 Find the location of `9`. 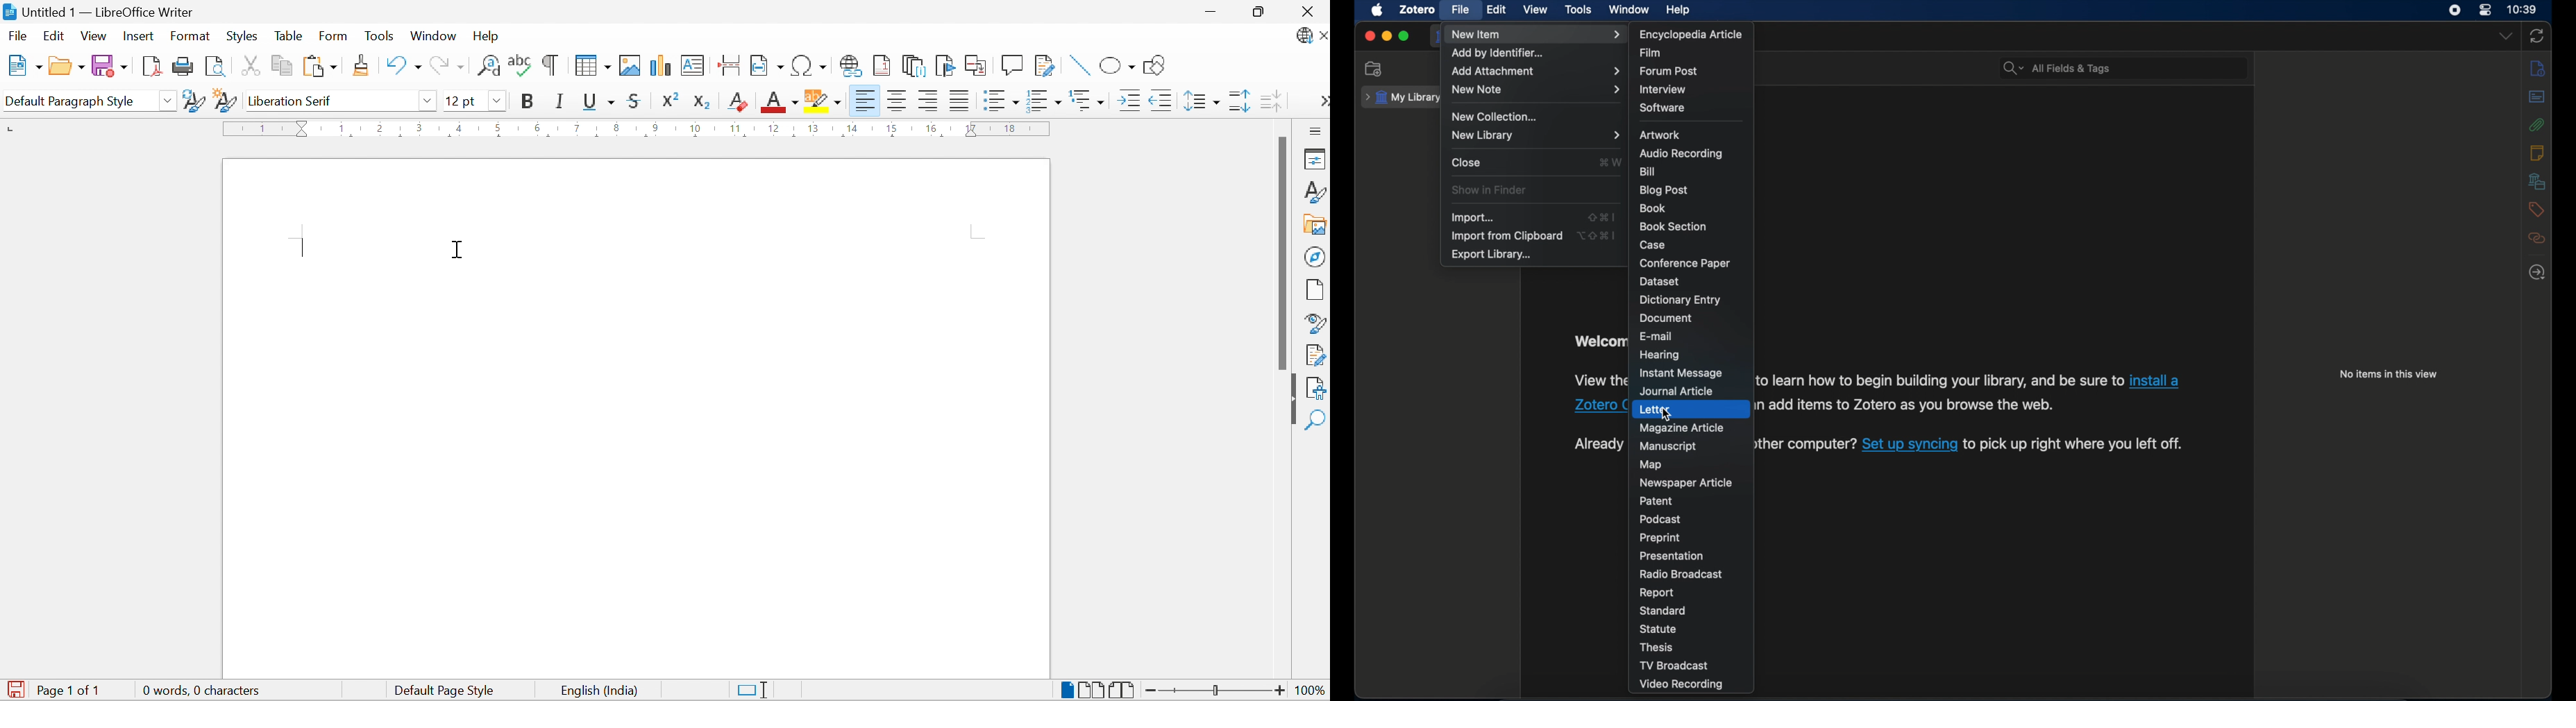

9 is located at coordinates (653, 128).